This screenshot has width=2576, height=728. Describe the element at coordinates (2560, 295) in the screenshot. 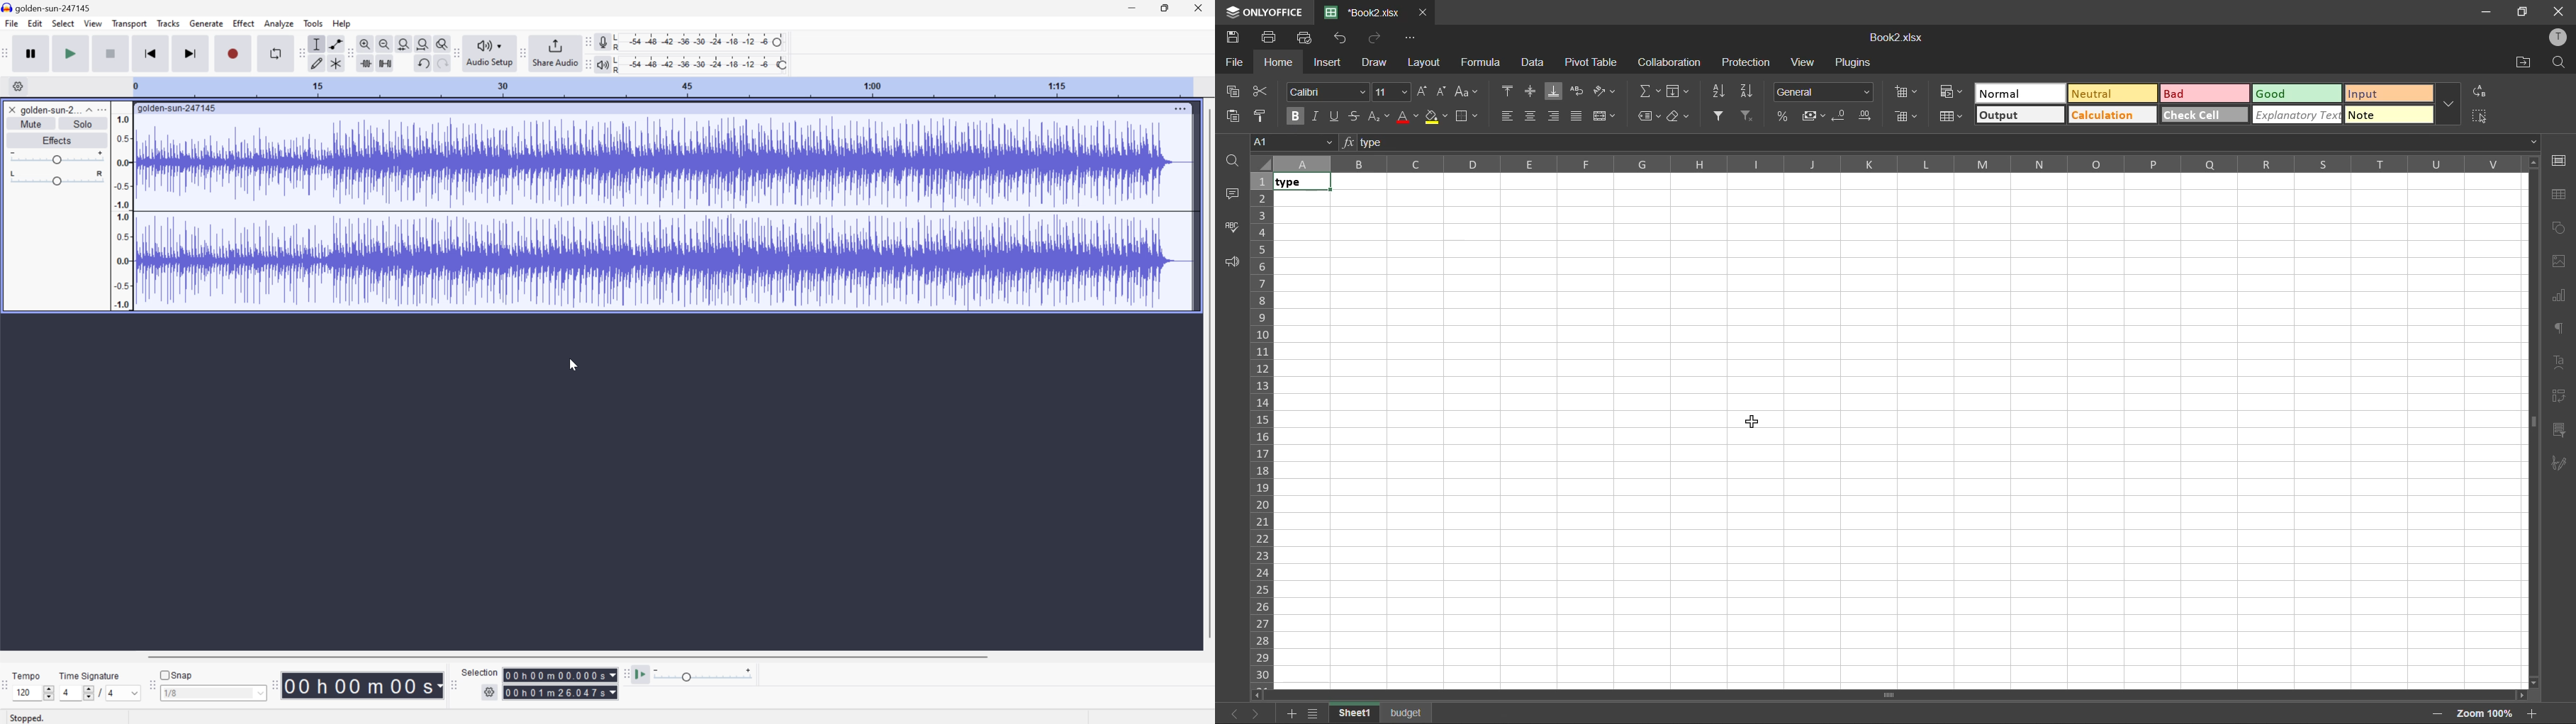

I see `charts` at that location.